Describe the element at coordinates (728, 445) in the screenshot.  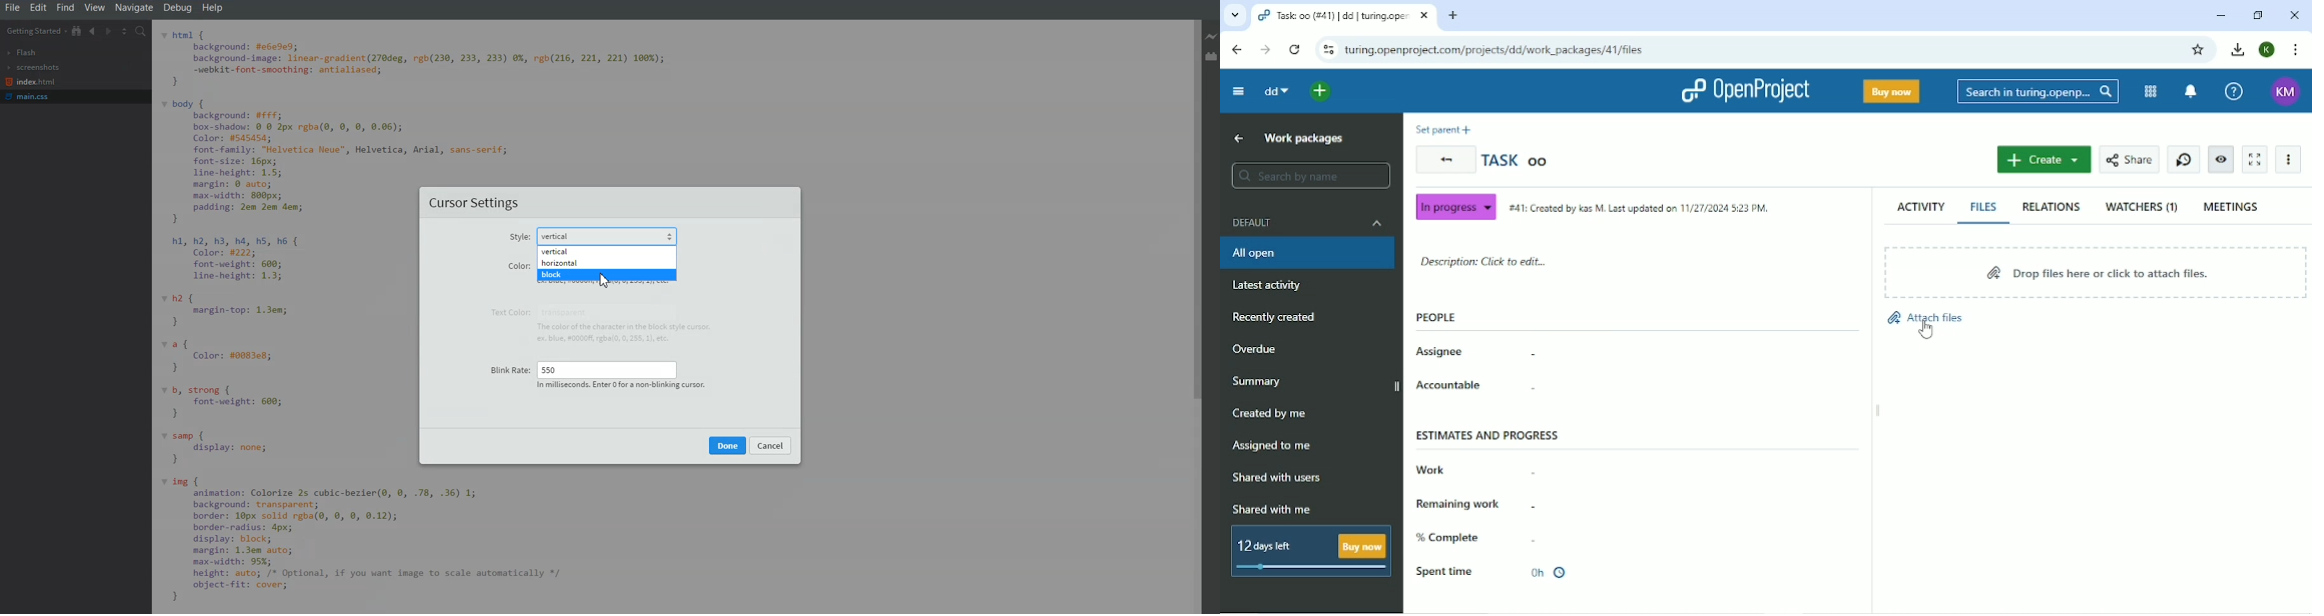
I see `Done` at that location.